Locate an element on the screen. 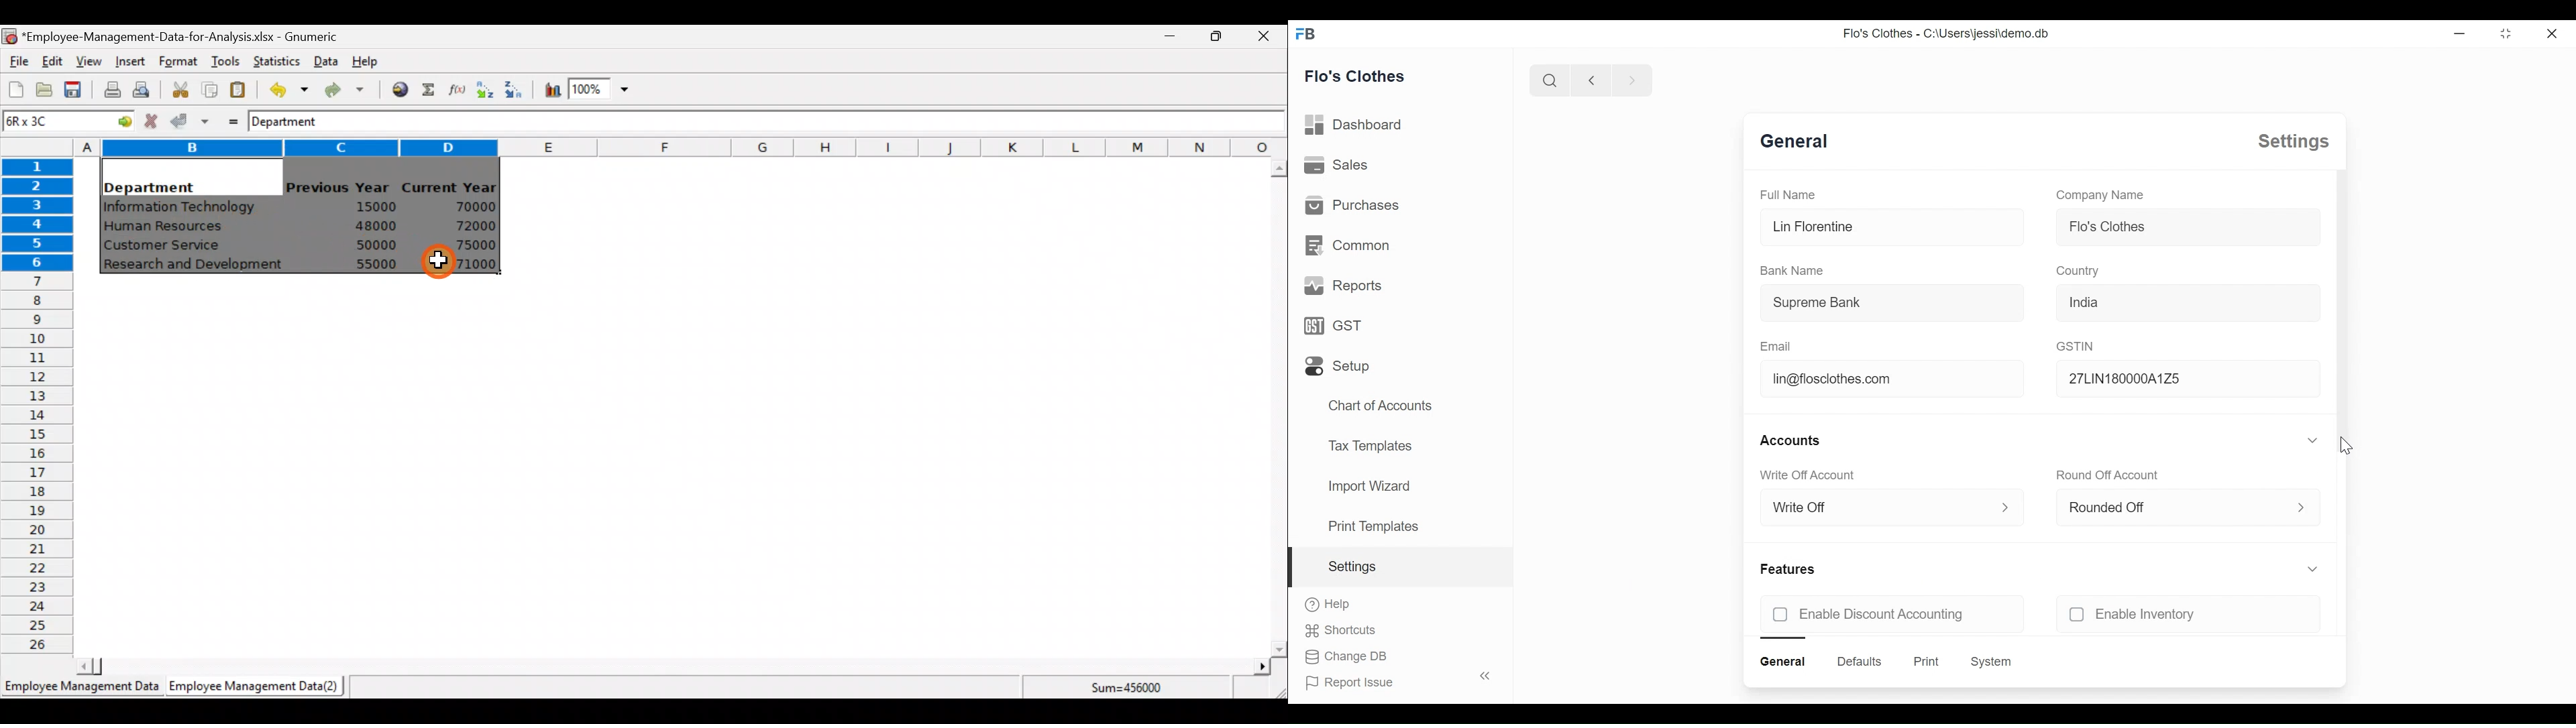 The height and width of the screenshot is (728, 2576). Minimize is located at coordinates (2457, 33).